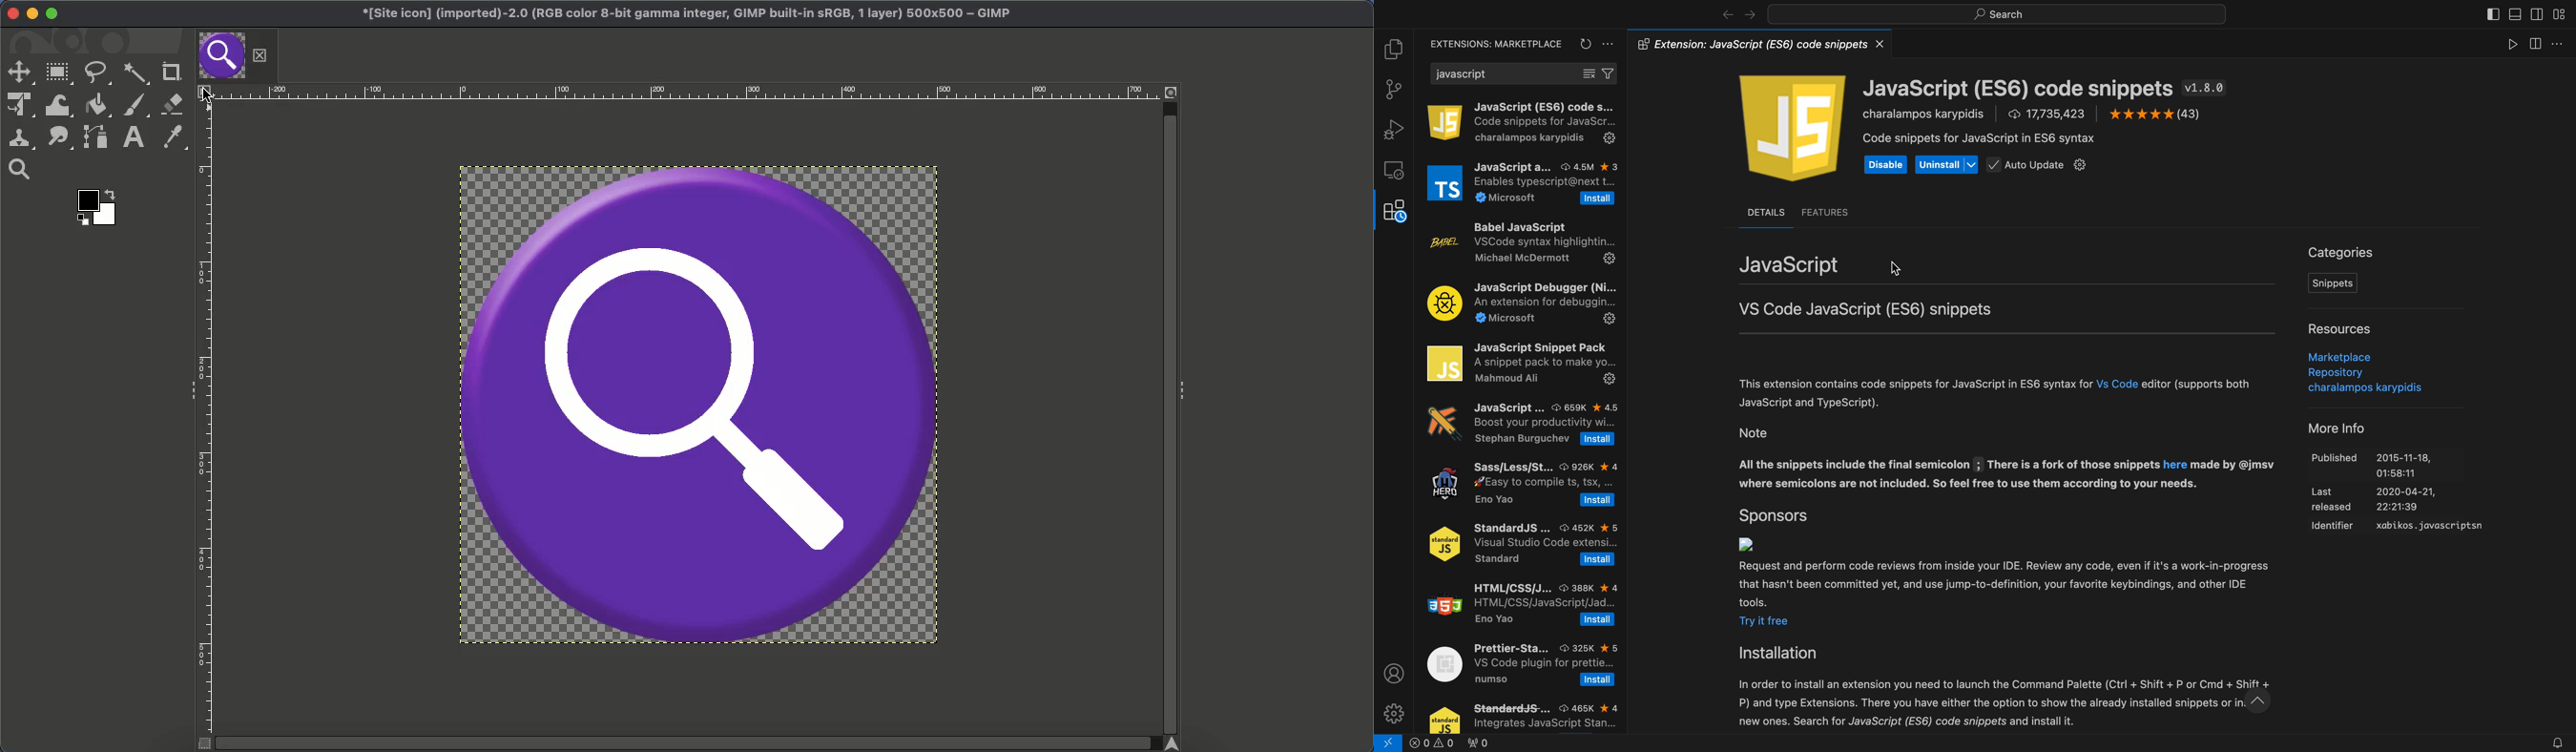  What do you see at coordinates (1169, 408) in the screenshot?
I see `Scroll` at bounding box center [1169, 408].